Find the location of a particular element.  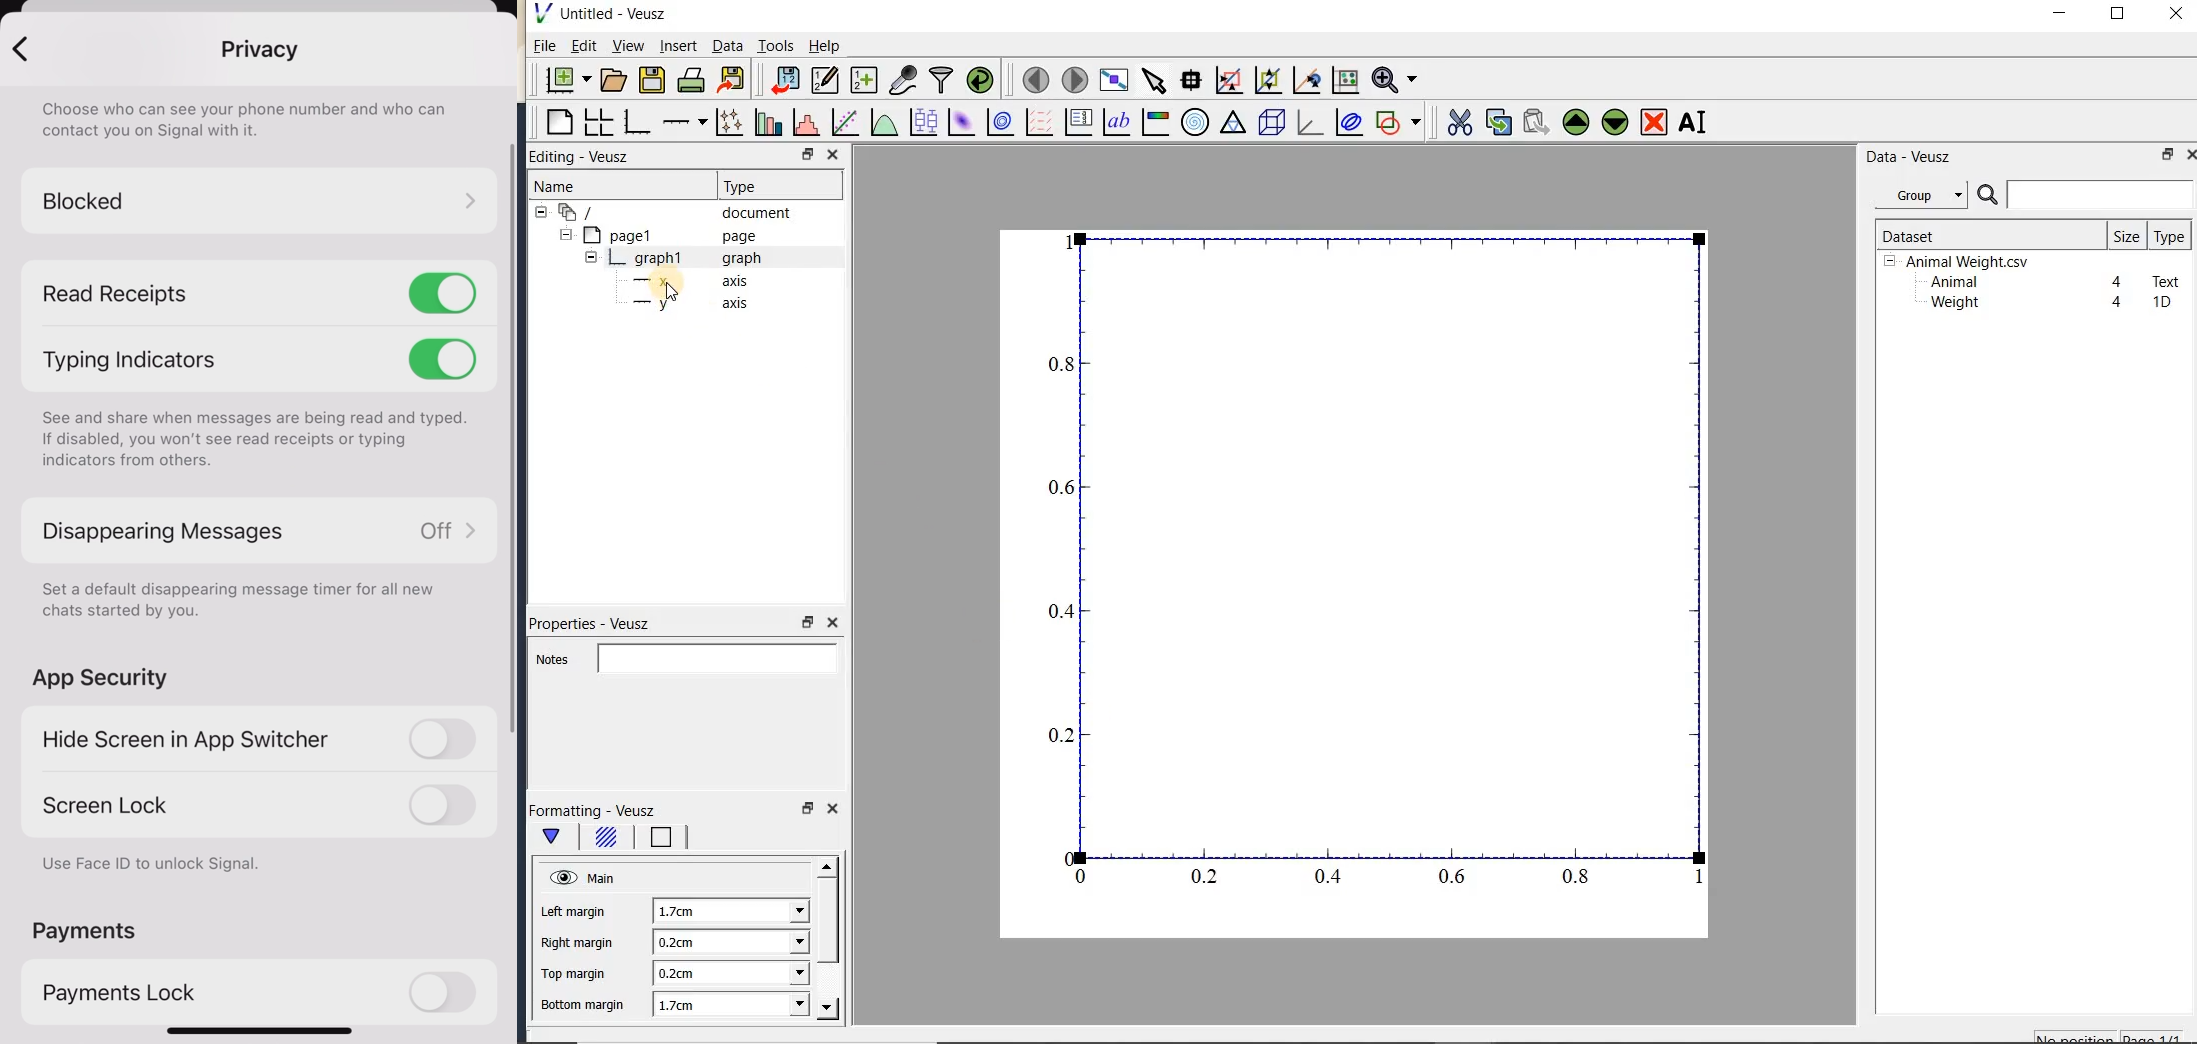

add an axis to the plot is located at coordinates (684, 122).